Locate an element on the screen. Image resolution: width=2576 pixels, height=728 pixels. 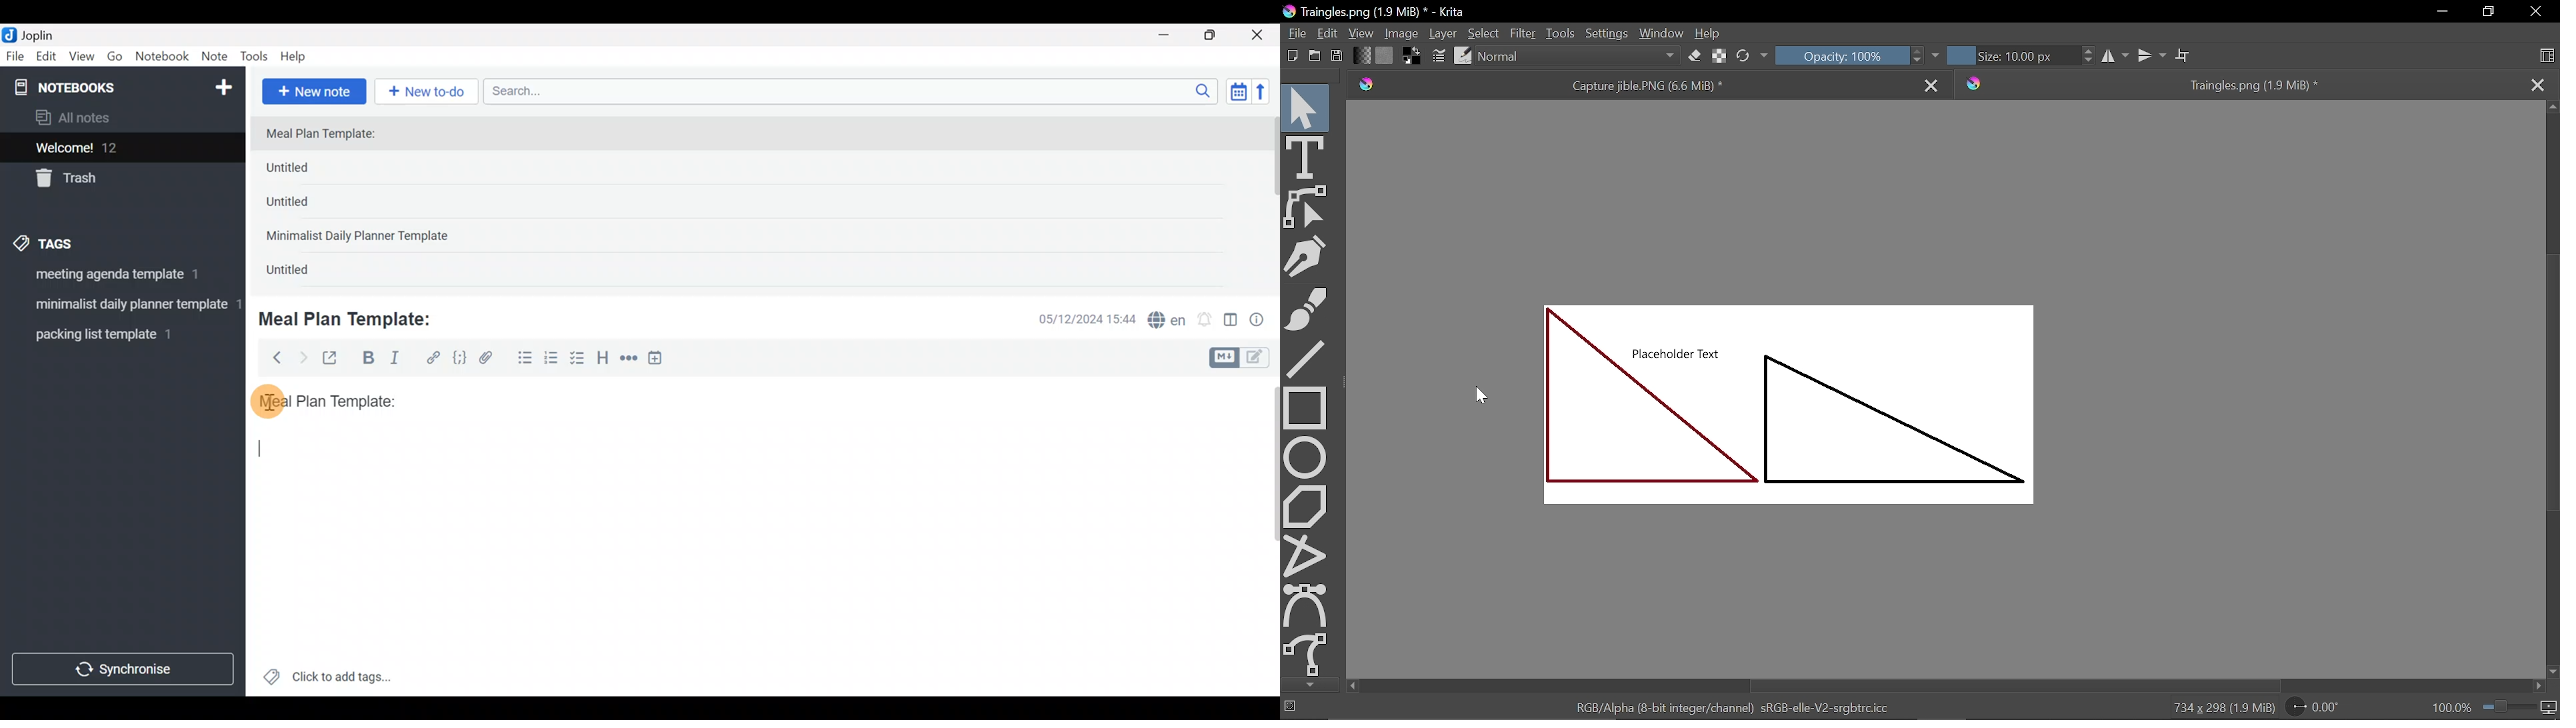
Choose brush preset is located at coordinates (1744, 56).